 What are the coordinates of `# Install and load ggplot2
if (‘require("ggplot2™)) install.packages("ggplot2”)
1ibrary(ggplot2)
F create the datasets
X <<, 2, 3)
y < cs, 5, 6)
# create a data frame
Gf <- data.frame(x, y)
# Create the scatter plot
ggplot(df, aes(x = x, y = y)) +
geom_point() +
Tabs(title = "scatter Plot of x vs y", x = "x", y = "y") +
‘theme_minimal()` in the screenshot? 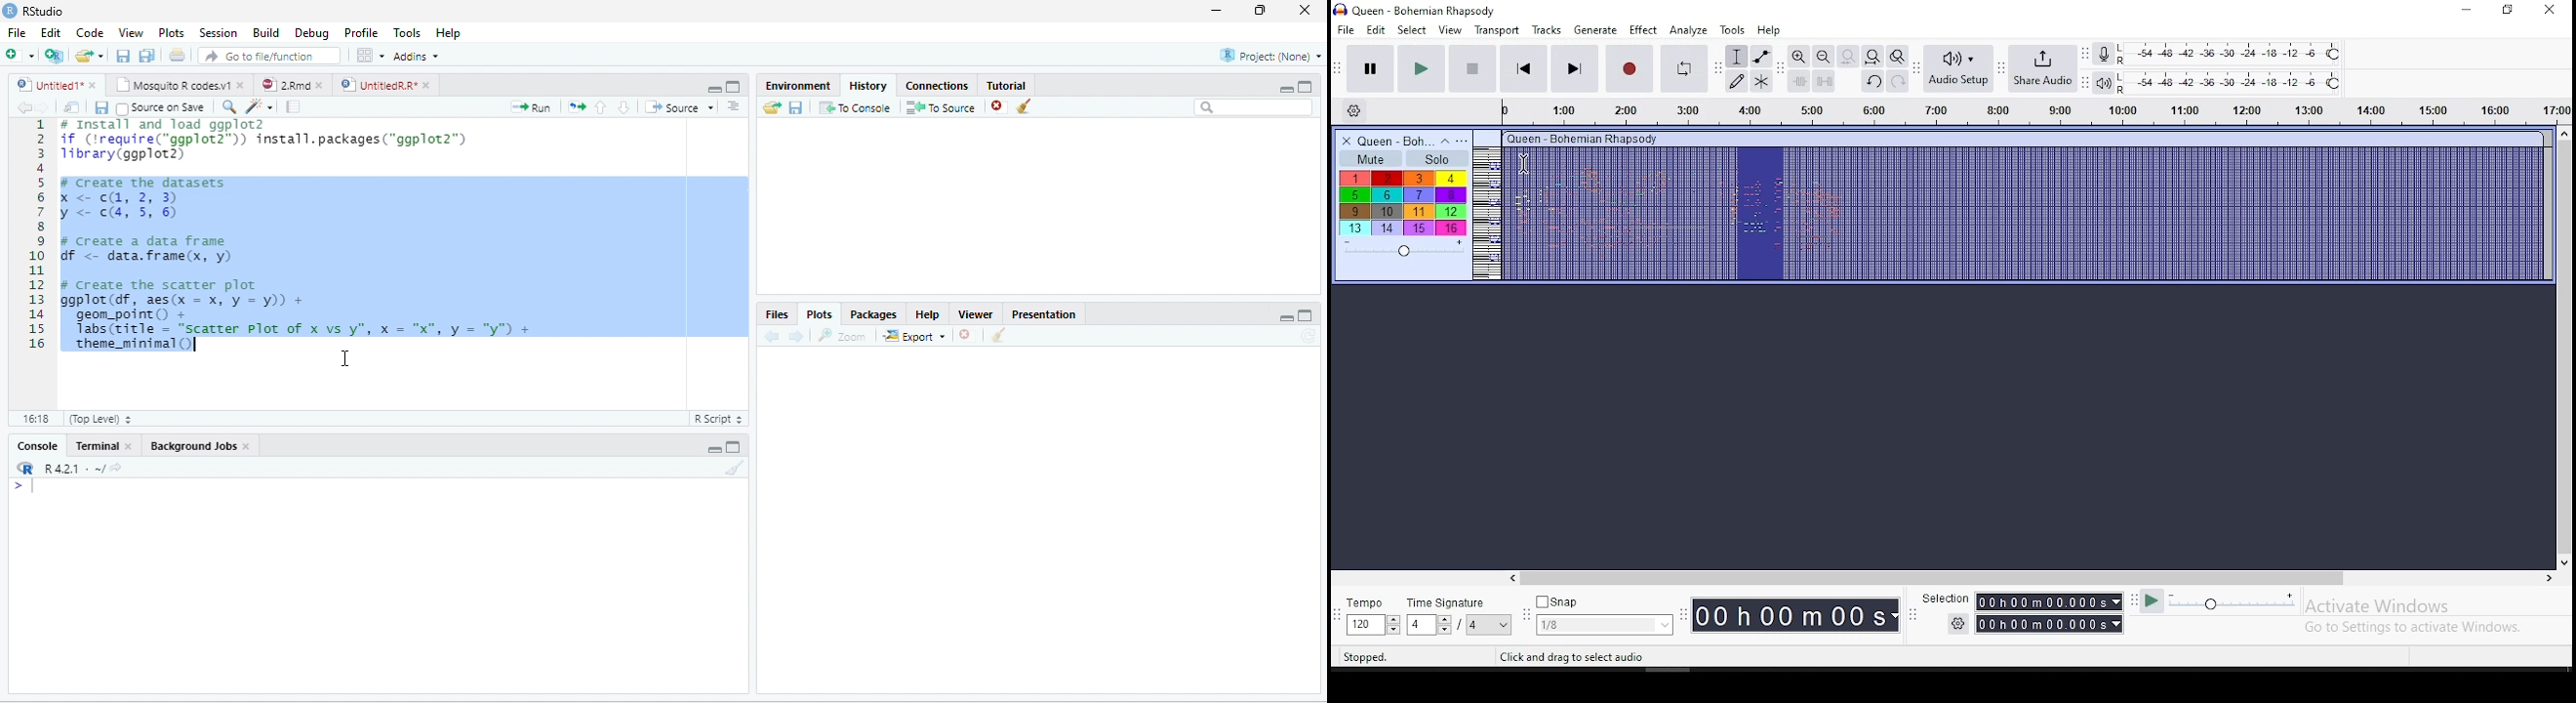 It's located at (297, 236).